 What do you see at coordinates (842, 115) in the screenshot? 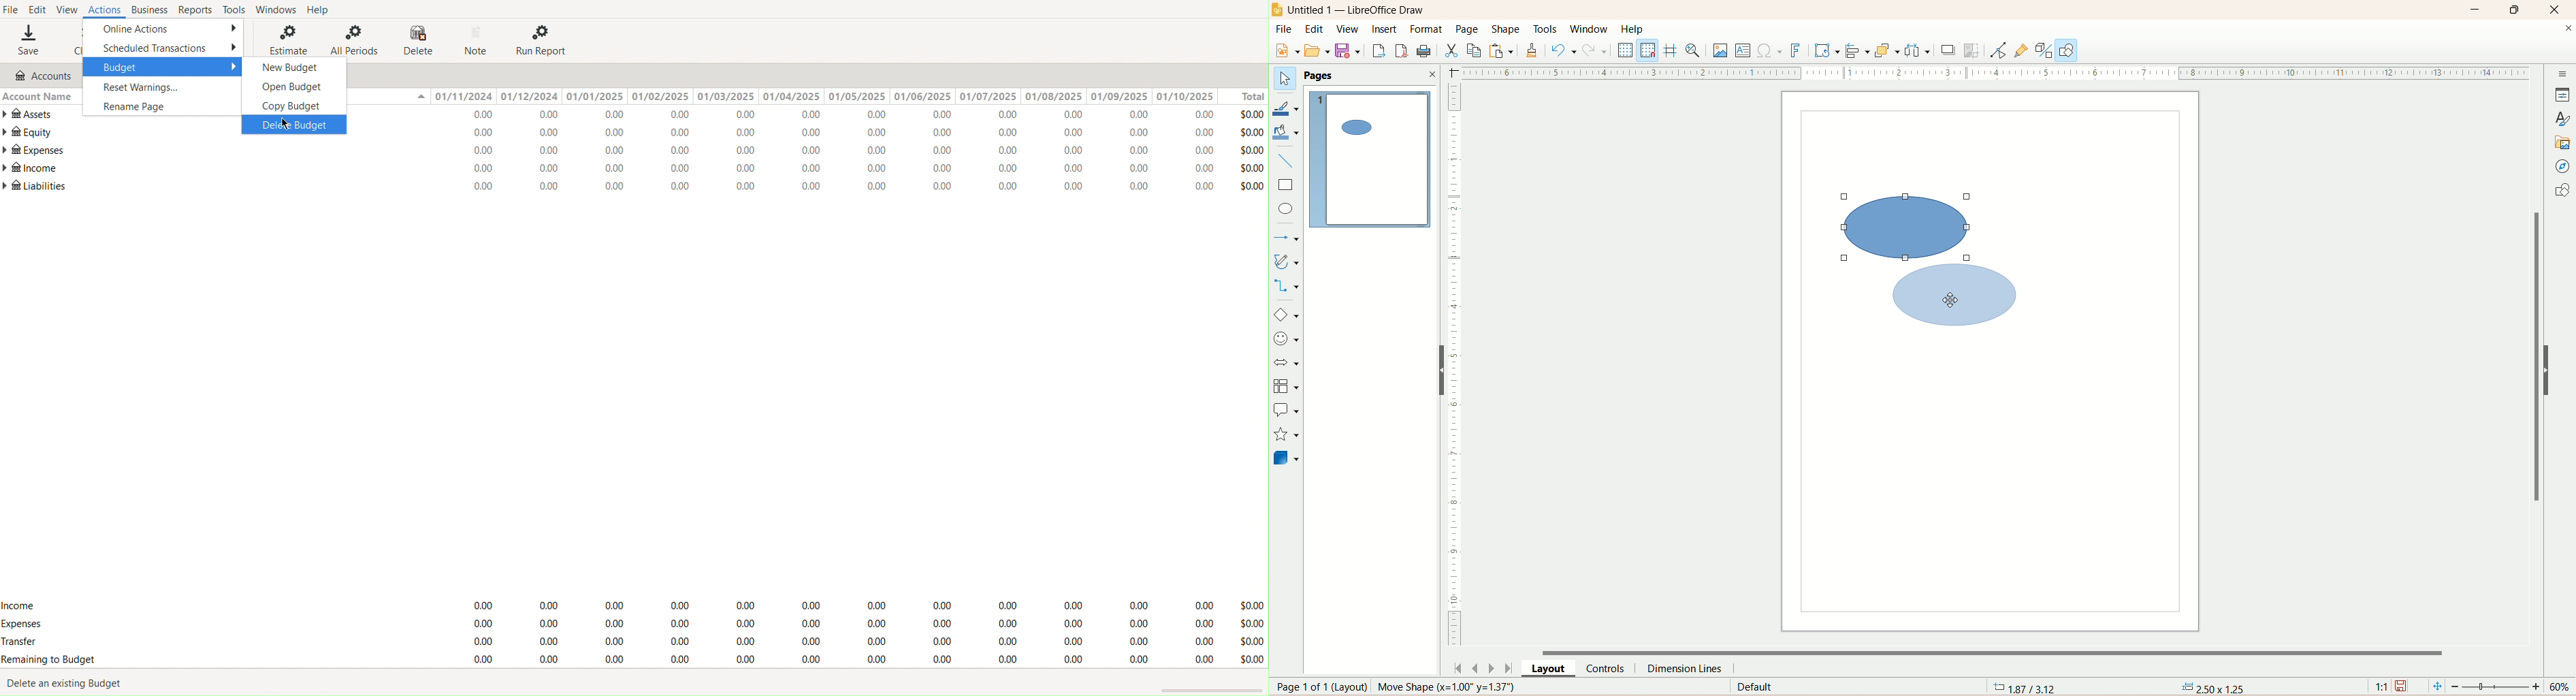
I see `Assets Values` at bounding box center [842, 115].